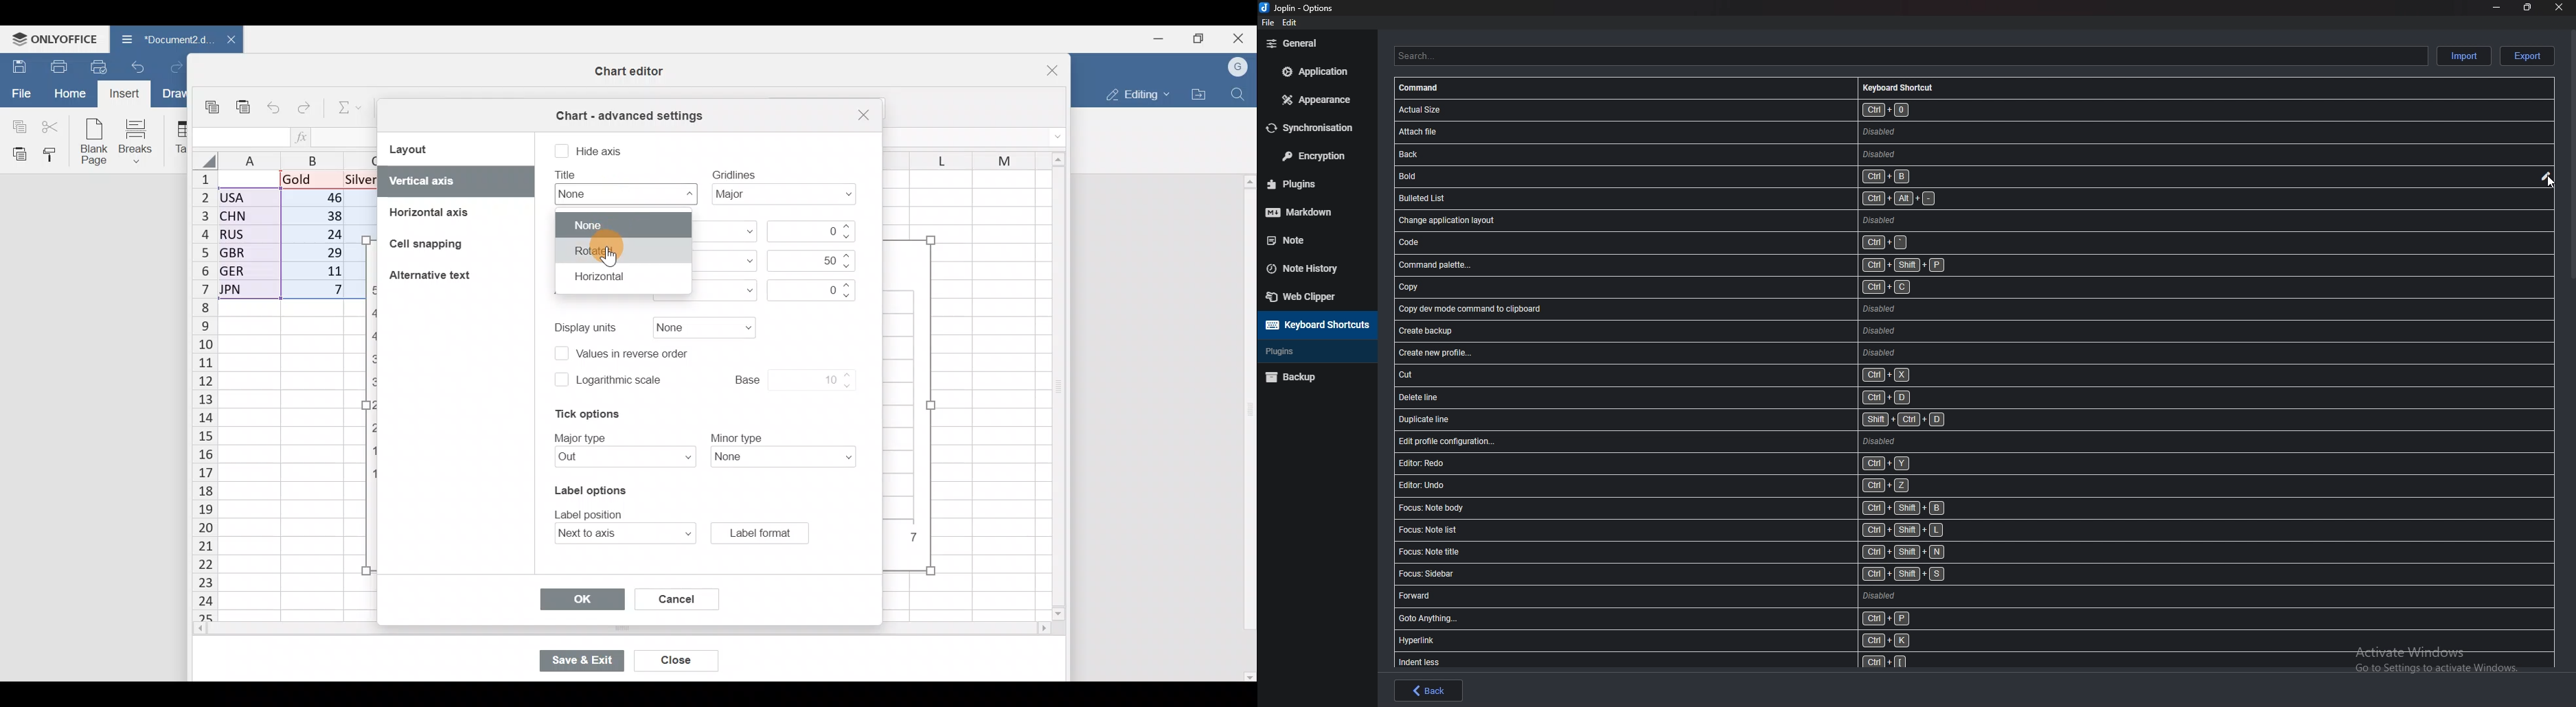  I want to click on Paste, so click(16, 154).